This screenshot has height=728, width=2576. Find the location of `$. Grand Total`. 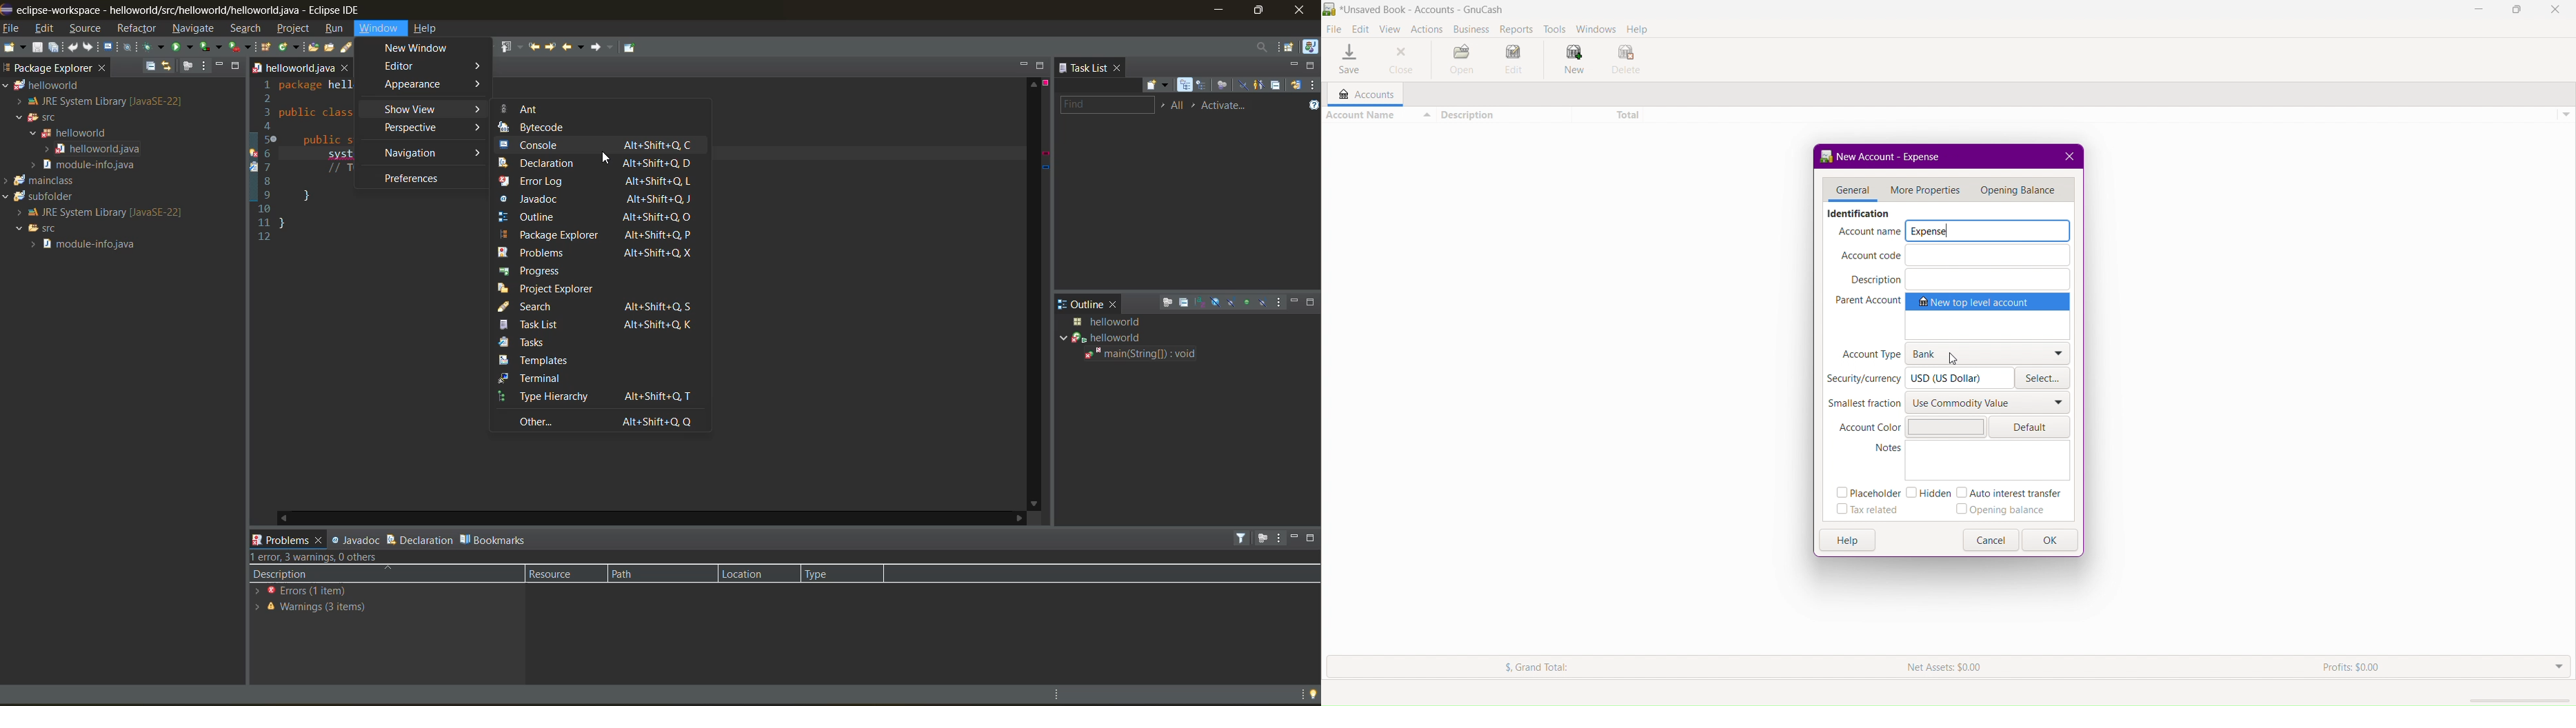

$. Grand Total is located at coordinates (1520, 667).